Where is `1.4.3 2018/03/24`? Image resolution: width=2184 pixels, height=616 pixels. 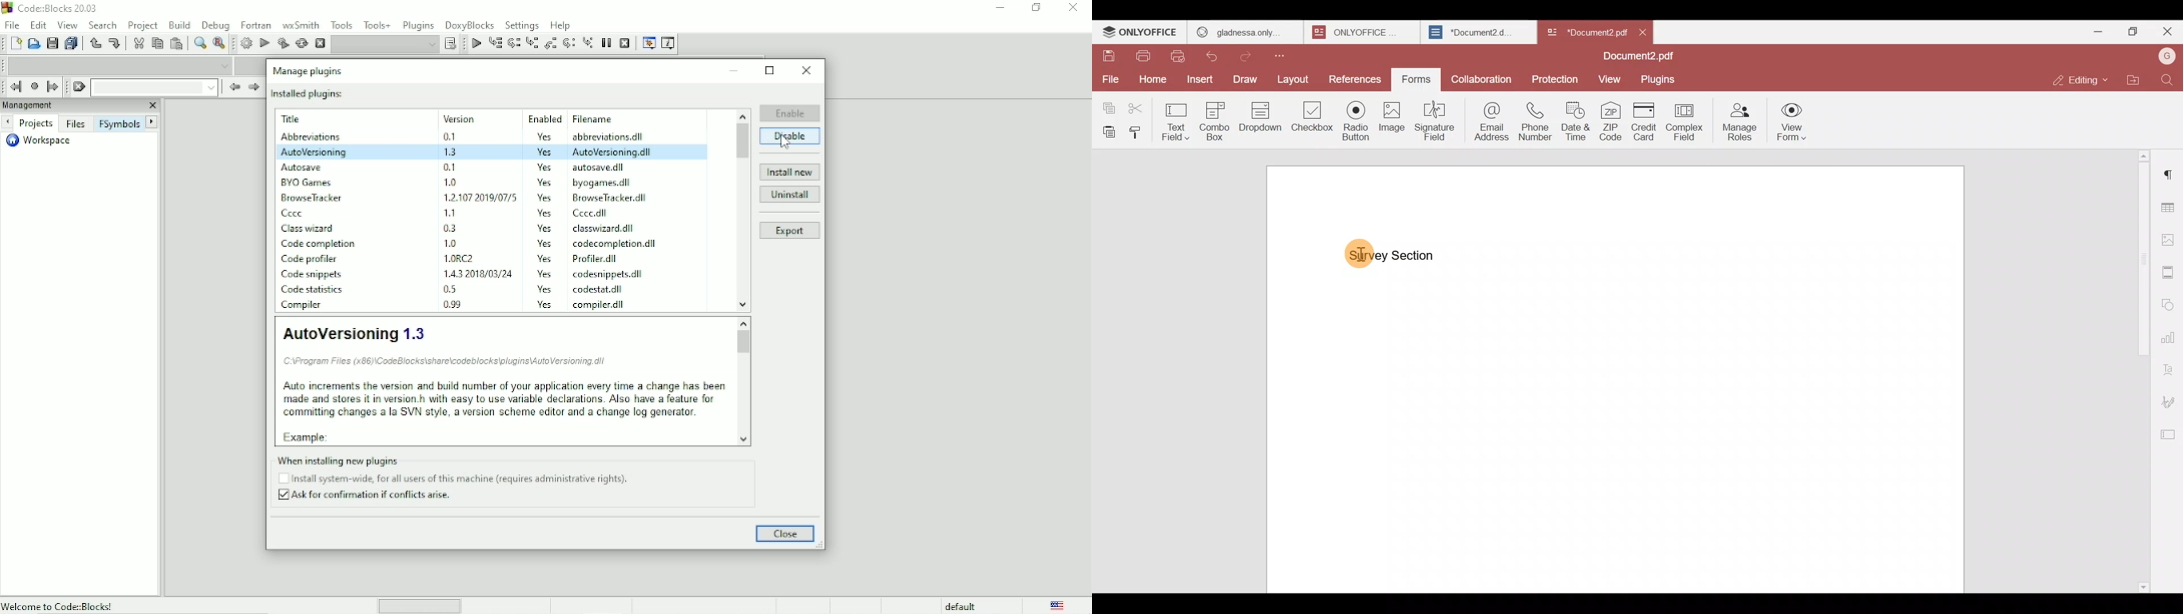
1.4.3 2018/03/24 is located at coordinates (480, 273).